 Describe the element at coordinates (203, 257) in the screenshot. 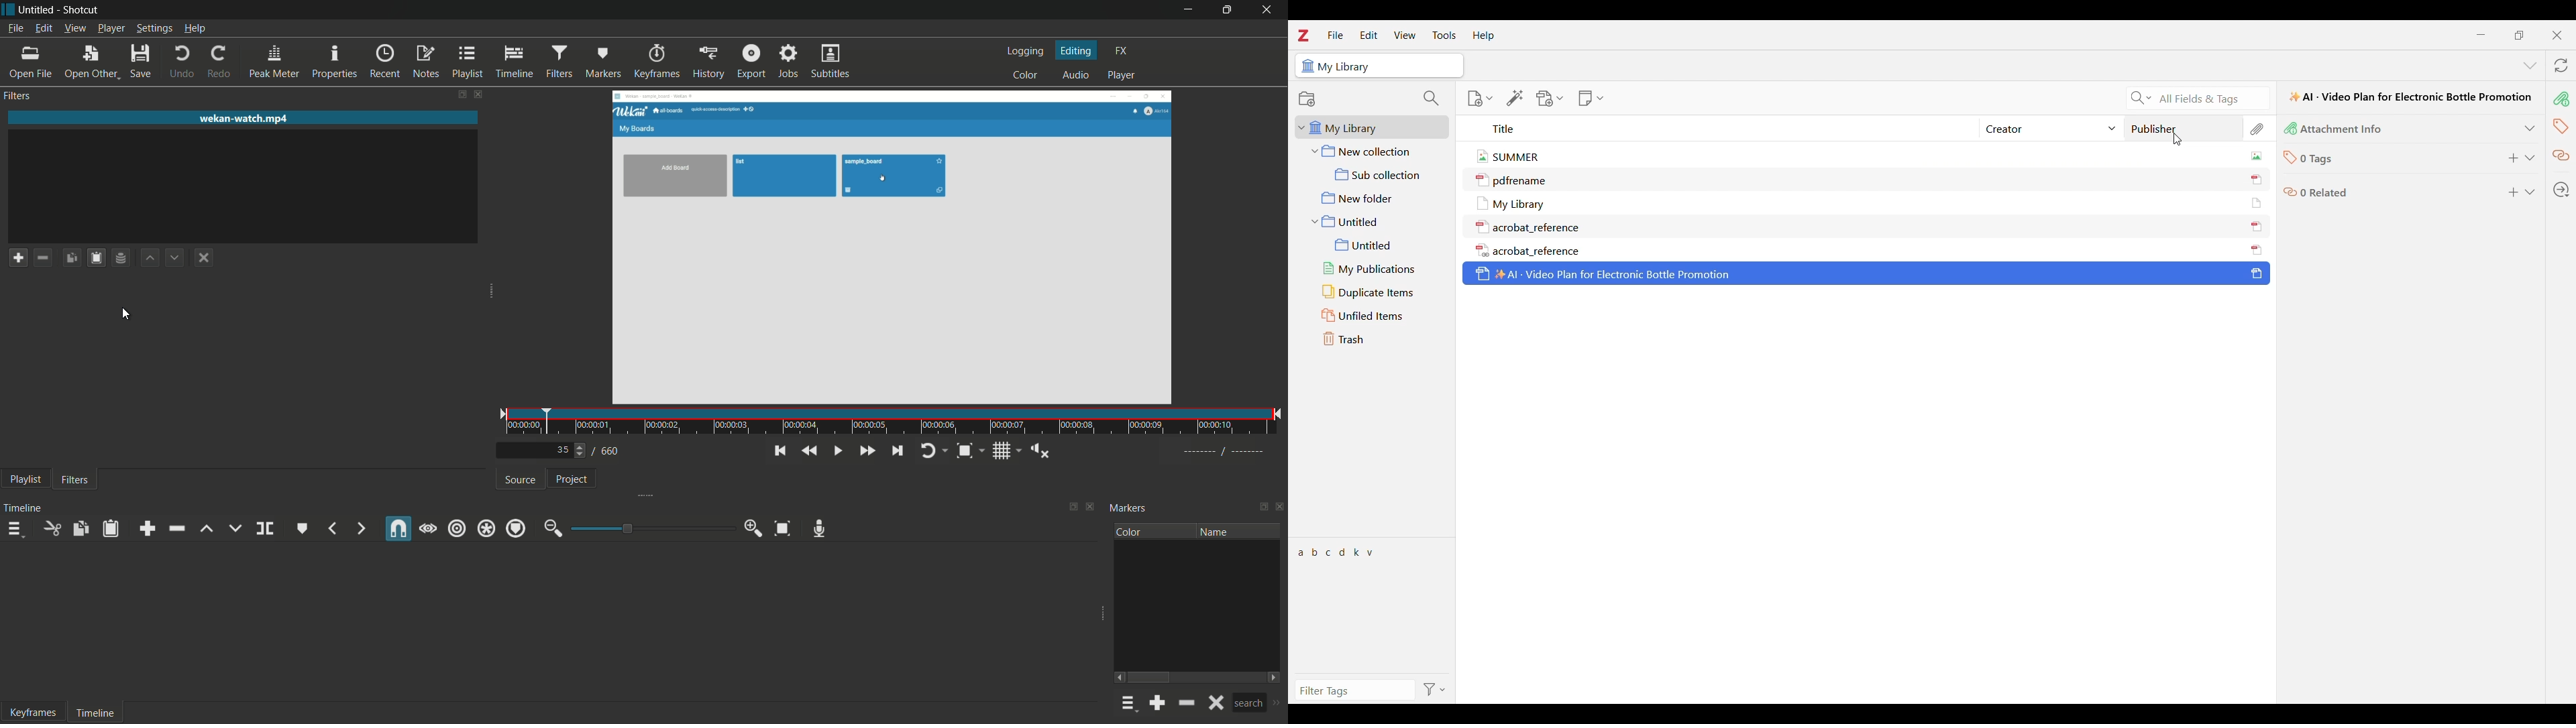

I see `deselect a filter` at that location.